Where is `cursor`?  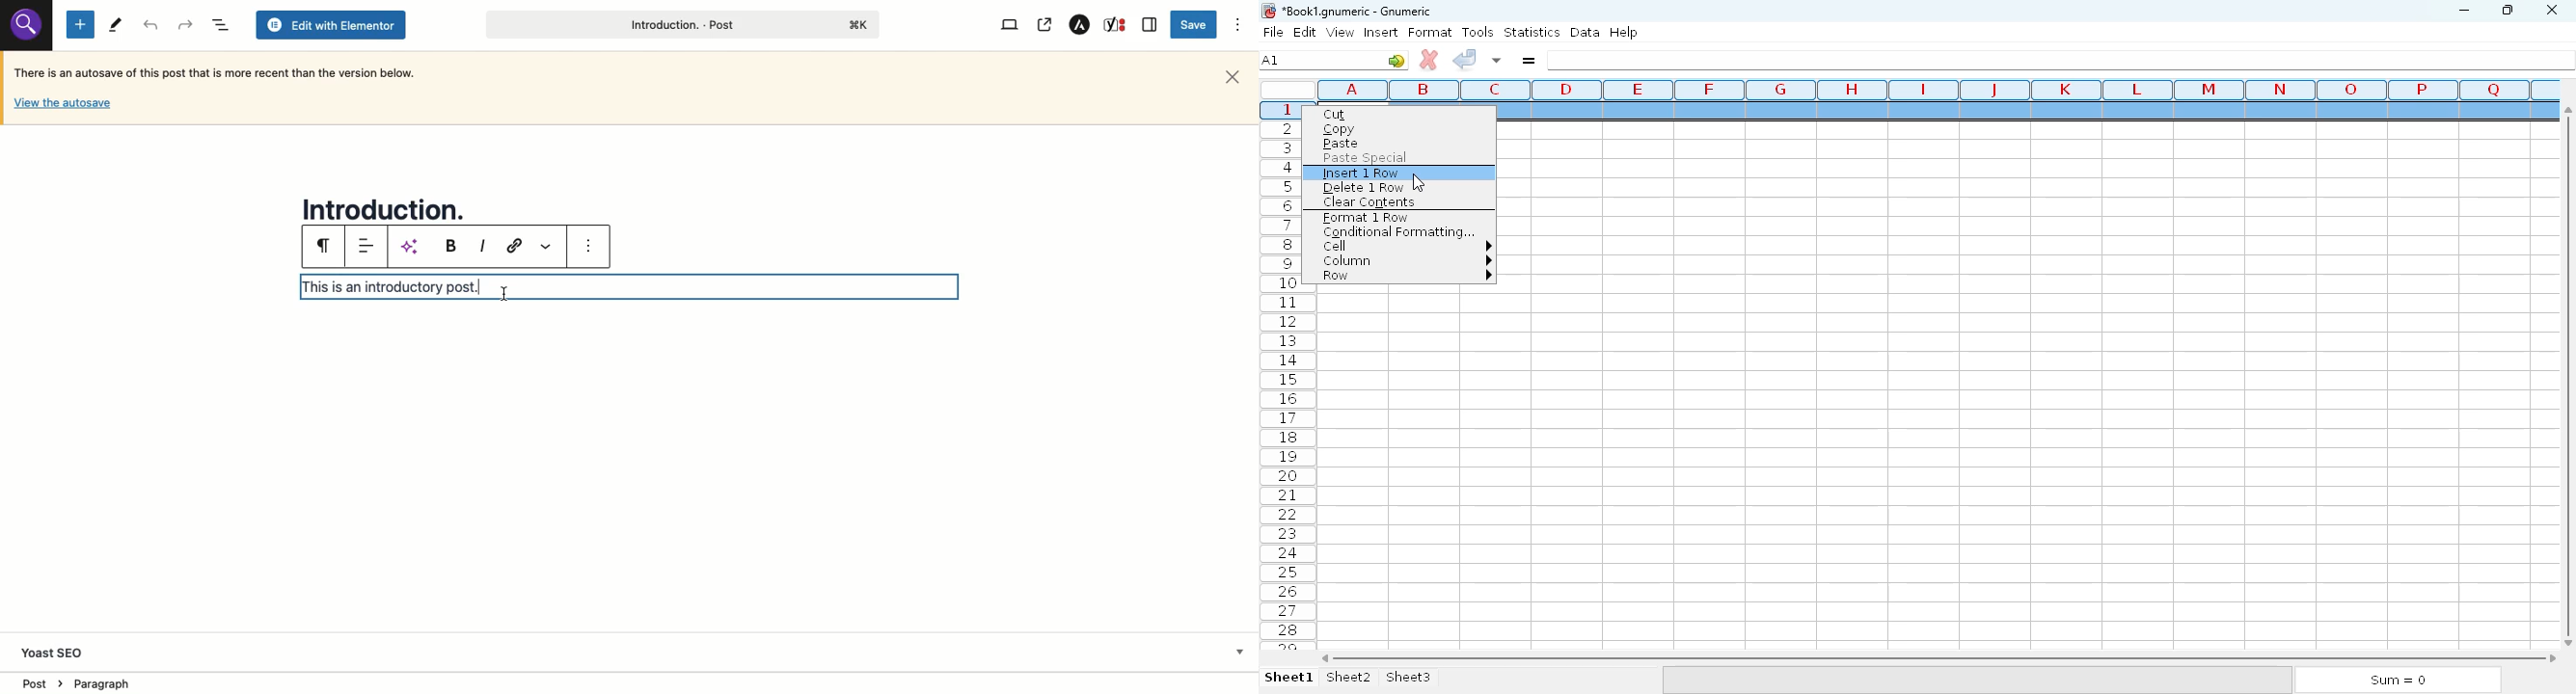 cursor is located at coordinates (505, 294).